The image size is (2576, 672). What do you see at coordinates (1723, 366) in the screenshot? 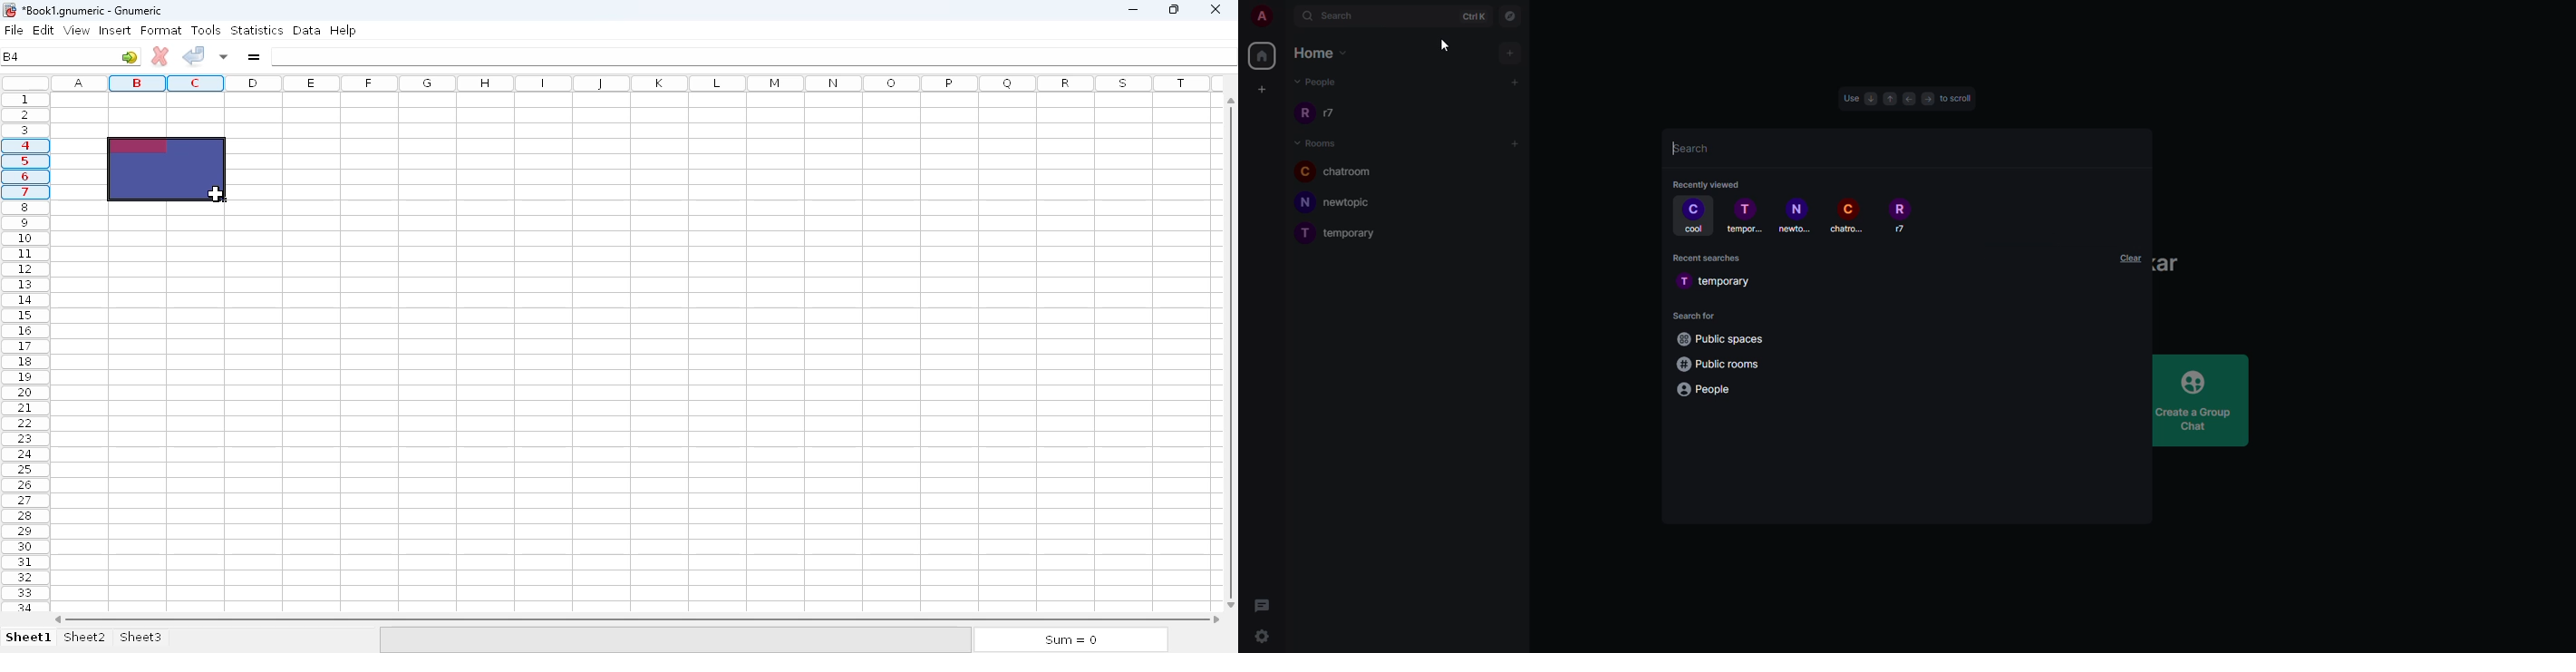
I see `public rooms` at bounding box center [1723, 366].